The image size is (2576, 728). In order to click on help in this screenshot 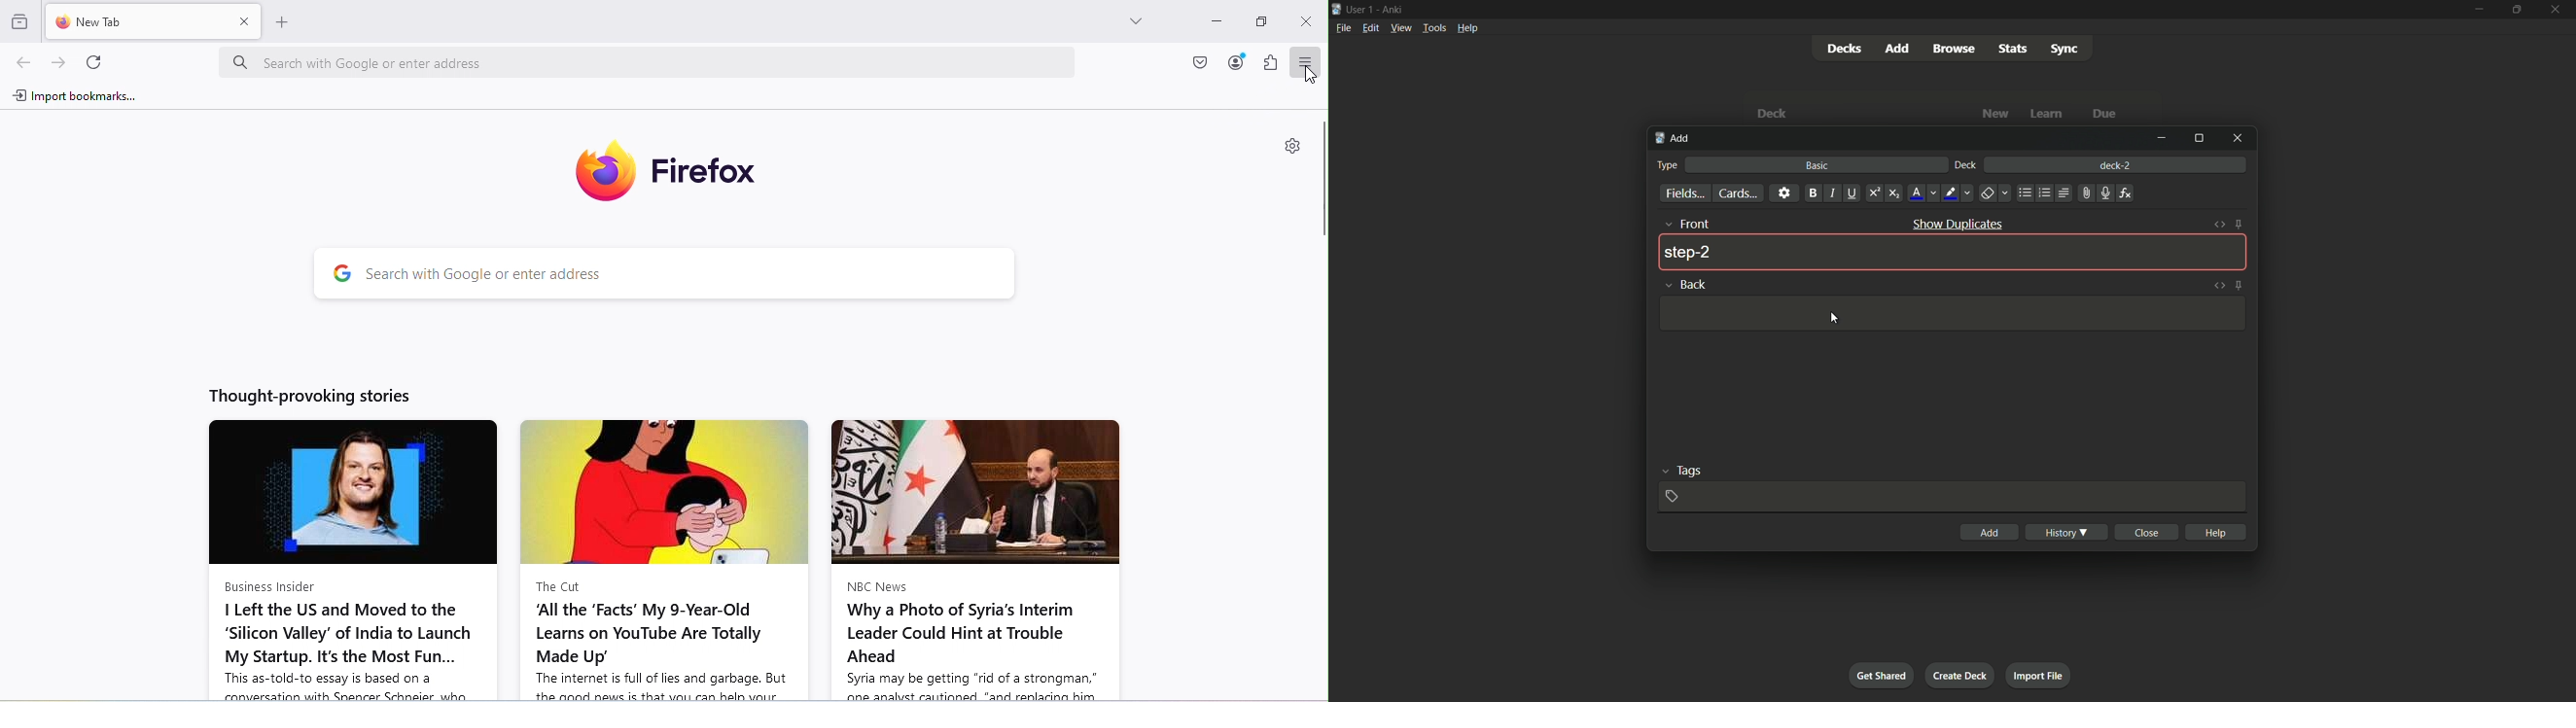, I will do `click(2215, 532)`.